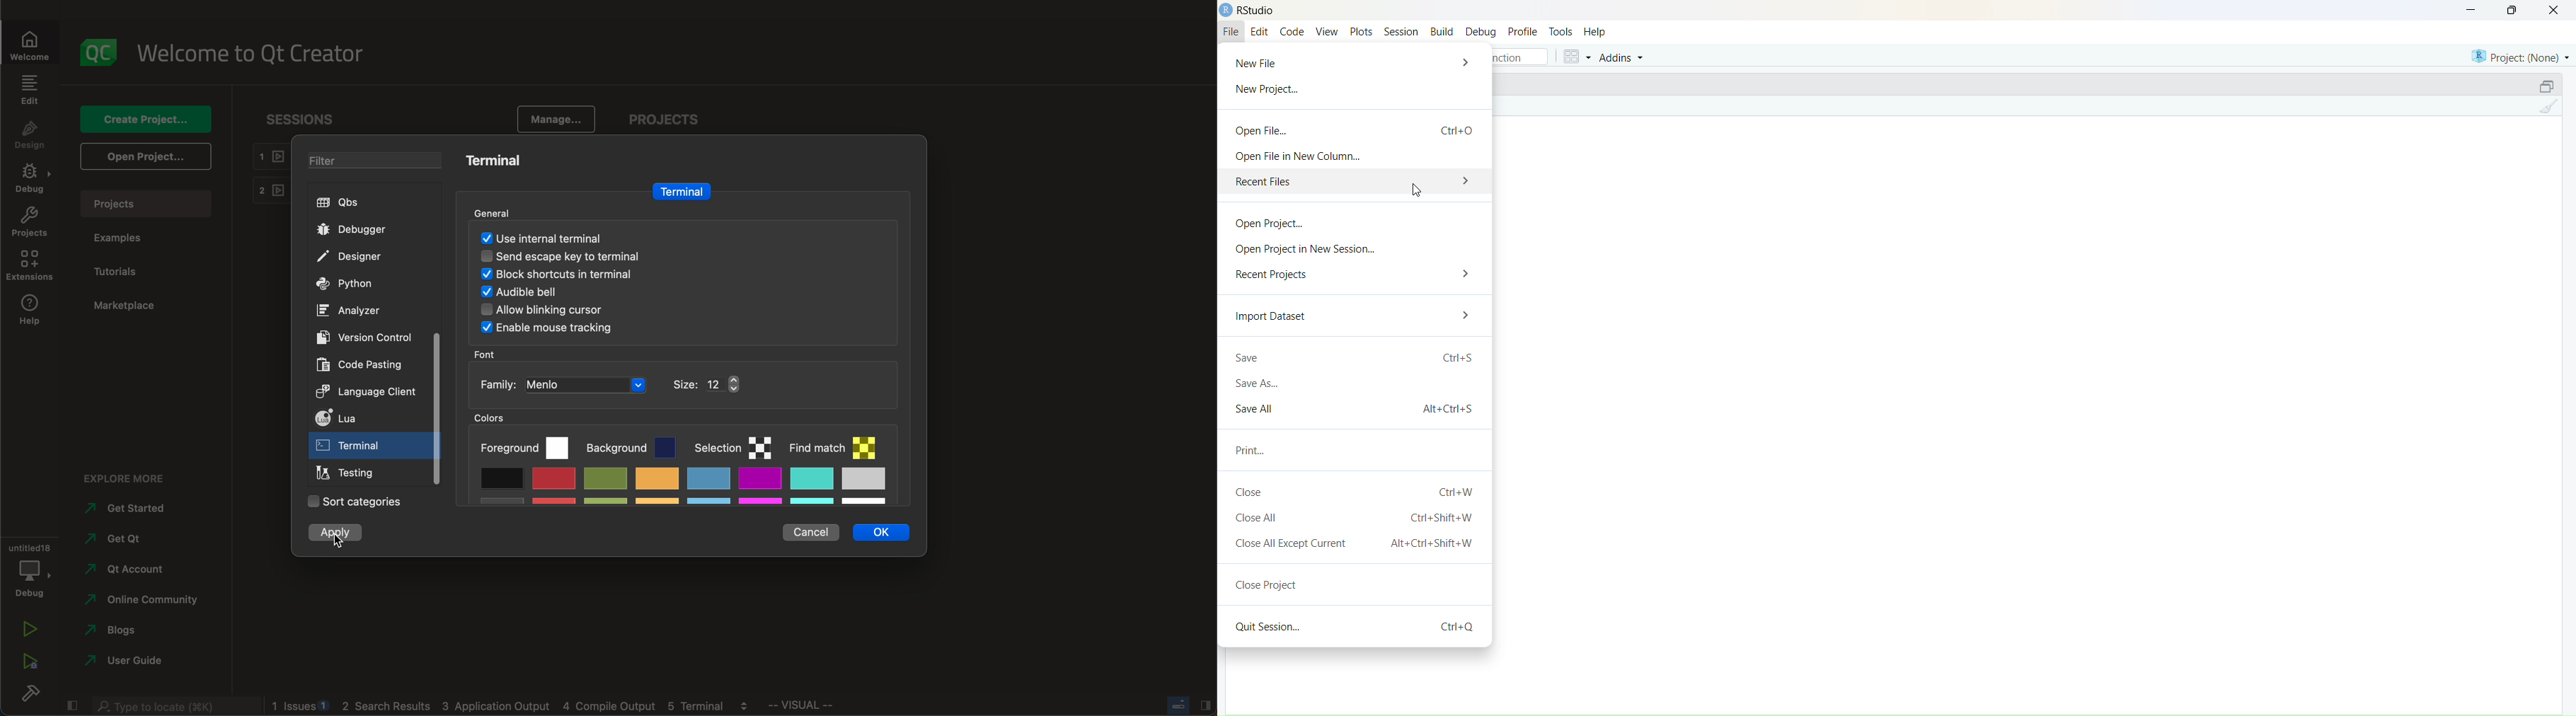  I want to click on Save All Alt + Ctrl + S, so click(1355, 409).